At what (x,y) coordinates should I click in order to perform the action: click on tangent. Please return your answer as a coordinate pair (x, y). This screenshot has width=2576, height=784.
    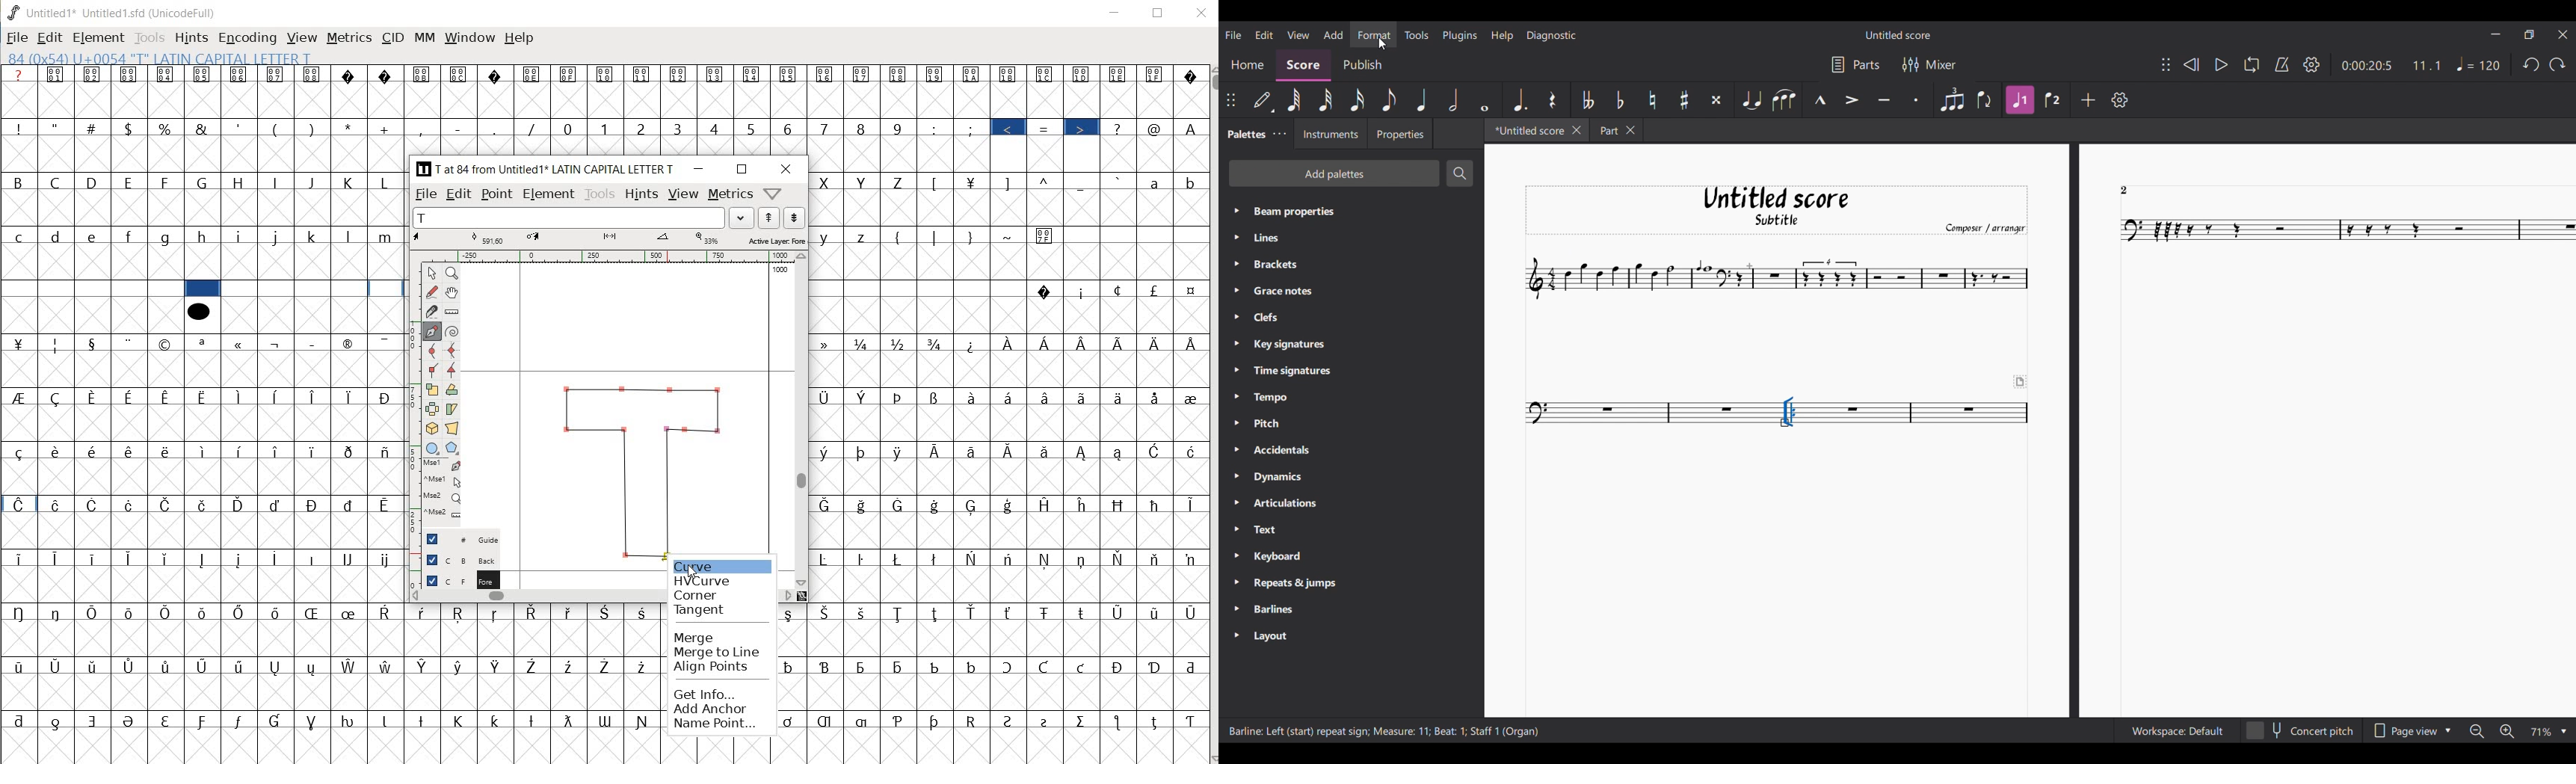
    Looking at the image, I should click on (454, 369).